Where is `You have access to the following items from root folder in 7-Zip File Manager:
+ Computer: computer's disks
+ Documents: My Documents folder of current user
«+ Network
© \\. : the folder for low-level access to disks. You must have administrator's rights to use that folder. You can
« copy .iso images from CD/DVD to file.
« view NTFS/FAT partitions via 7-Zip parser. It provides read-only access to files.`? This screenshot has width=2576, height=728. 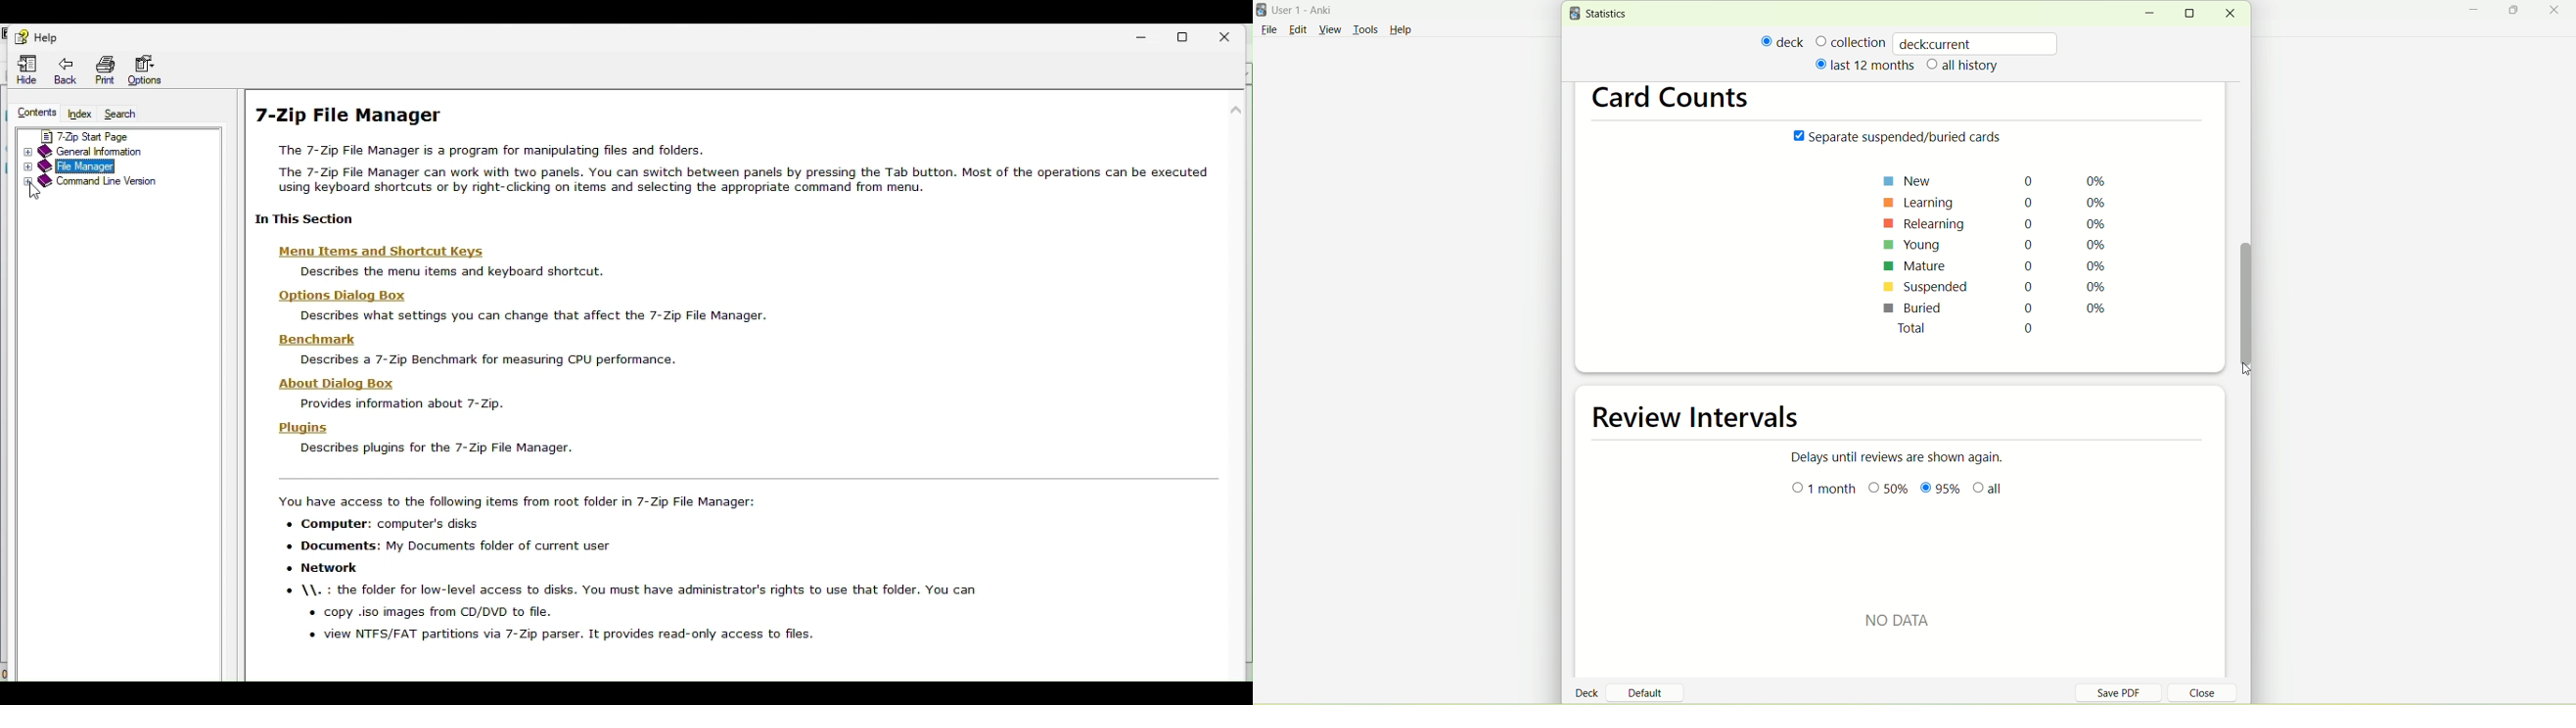
You have access to the following items from root folder in 7-Zip File Manager:
+ Computer: computer's disks
+ Documents: My Documents folder of current user
«+ Network
© \\. : the folder for low-level access to disks. You must have administrator's rights to use that folder. You can
« copy .iso images from CD/DVD to file.
« view NTFS/FAT partitions via 7-Zip parser. It provides read-only access to files. is located at coordinates (628, 568).